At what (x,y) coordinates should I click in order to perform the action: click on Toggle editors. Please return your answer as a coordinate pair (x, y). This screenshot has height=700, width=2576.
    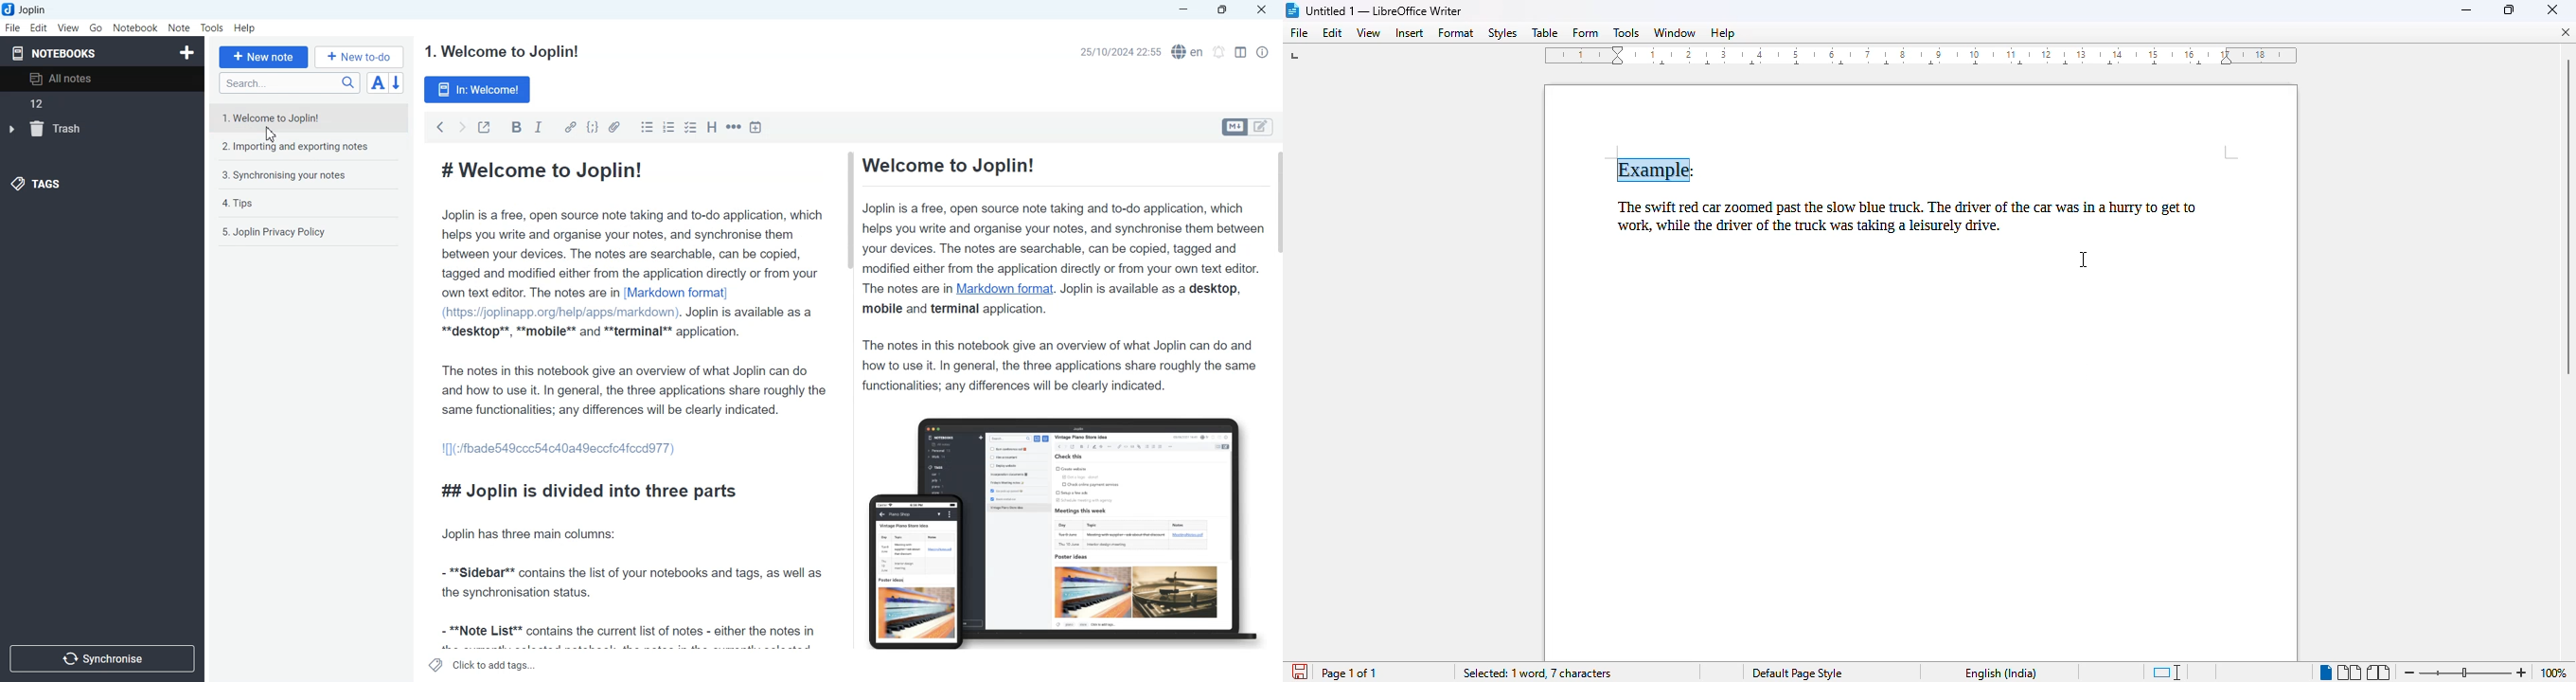
    Looking at the image, I should click on (1264, 127).